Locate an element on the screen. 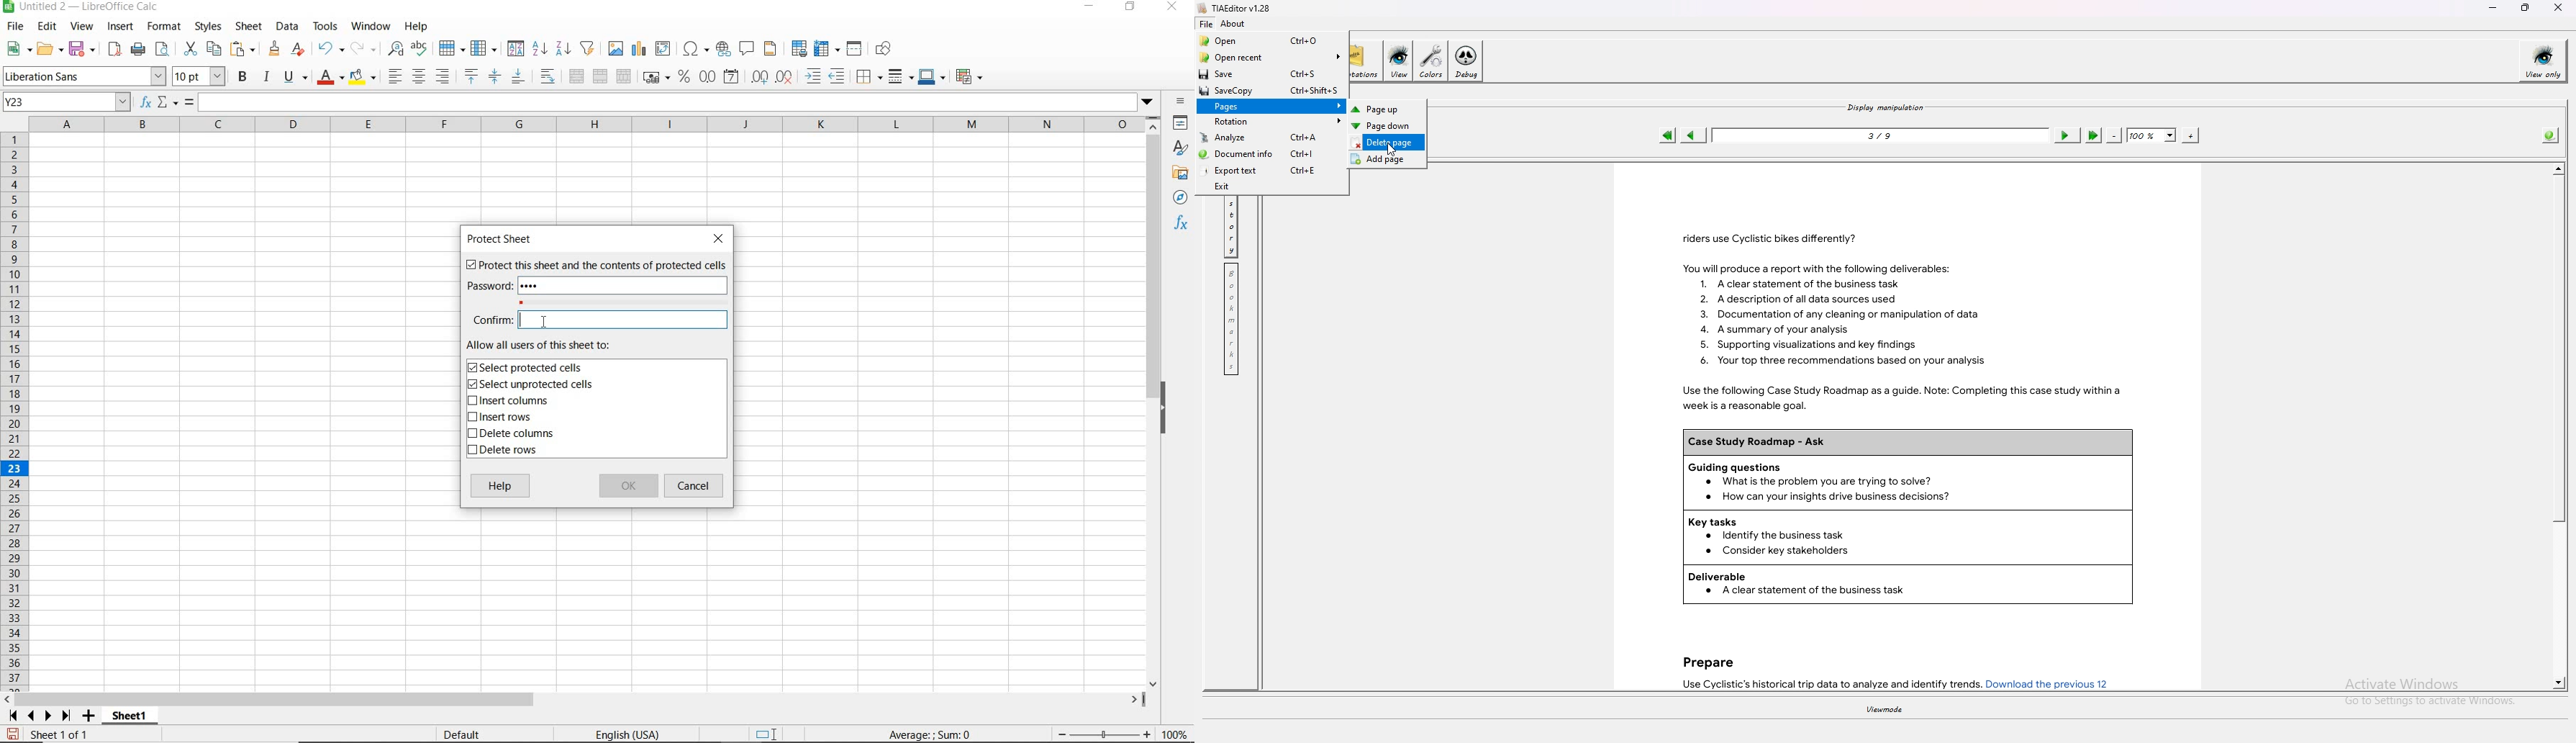 The image size is (2576, 756). PROTECT THIS SHEET AND THE CONTENTS OF PROTECTED CELLS is located at coordinates (595, 266).